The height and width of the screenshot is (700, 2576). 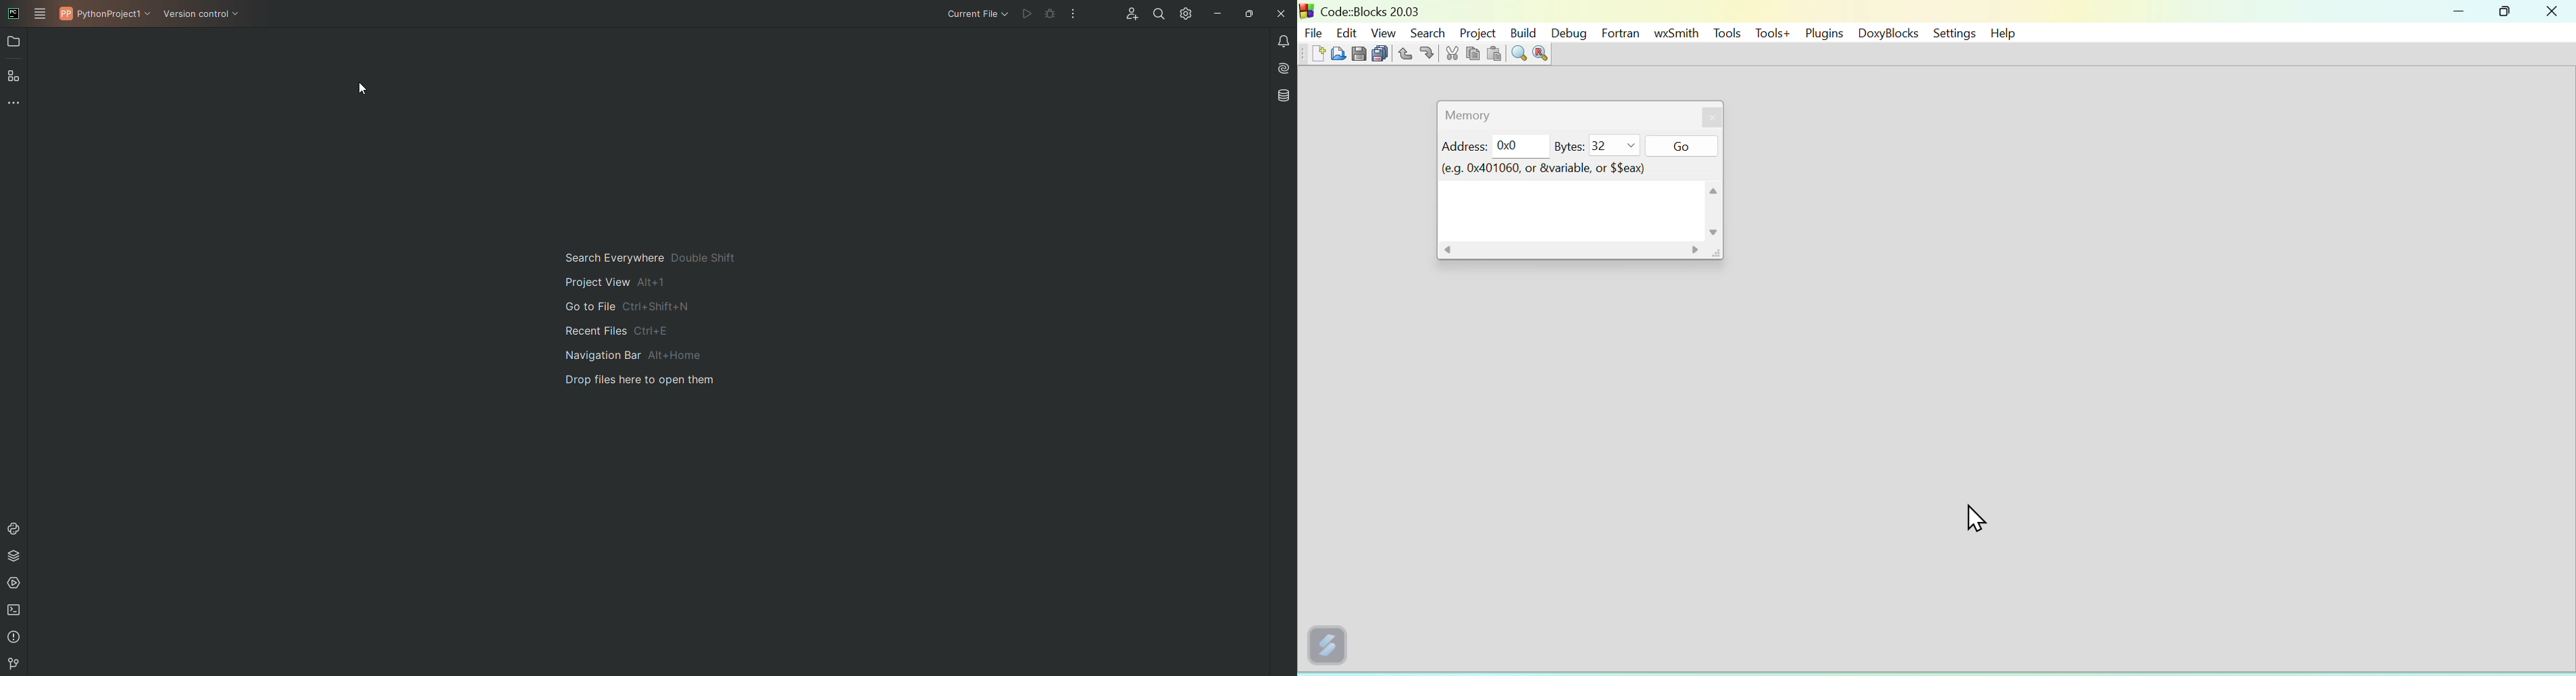 I want to click on redo, so click(x=1428, y=54).